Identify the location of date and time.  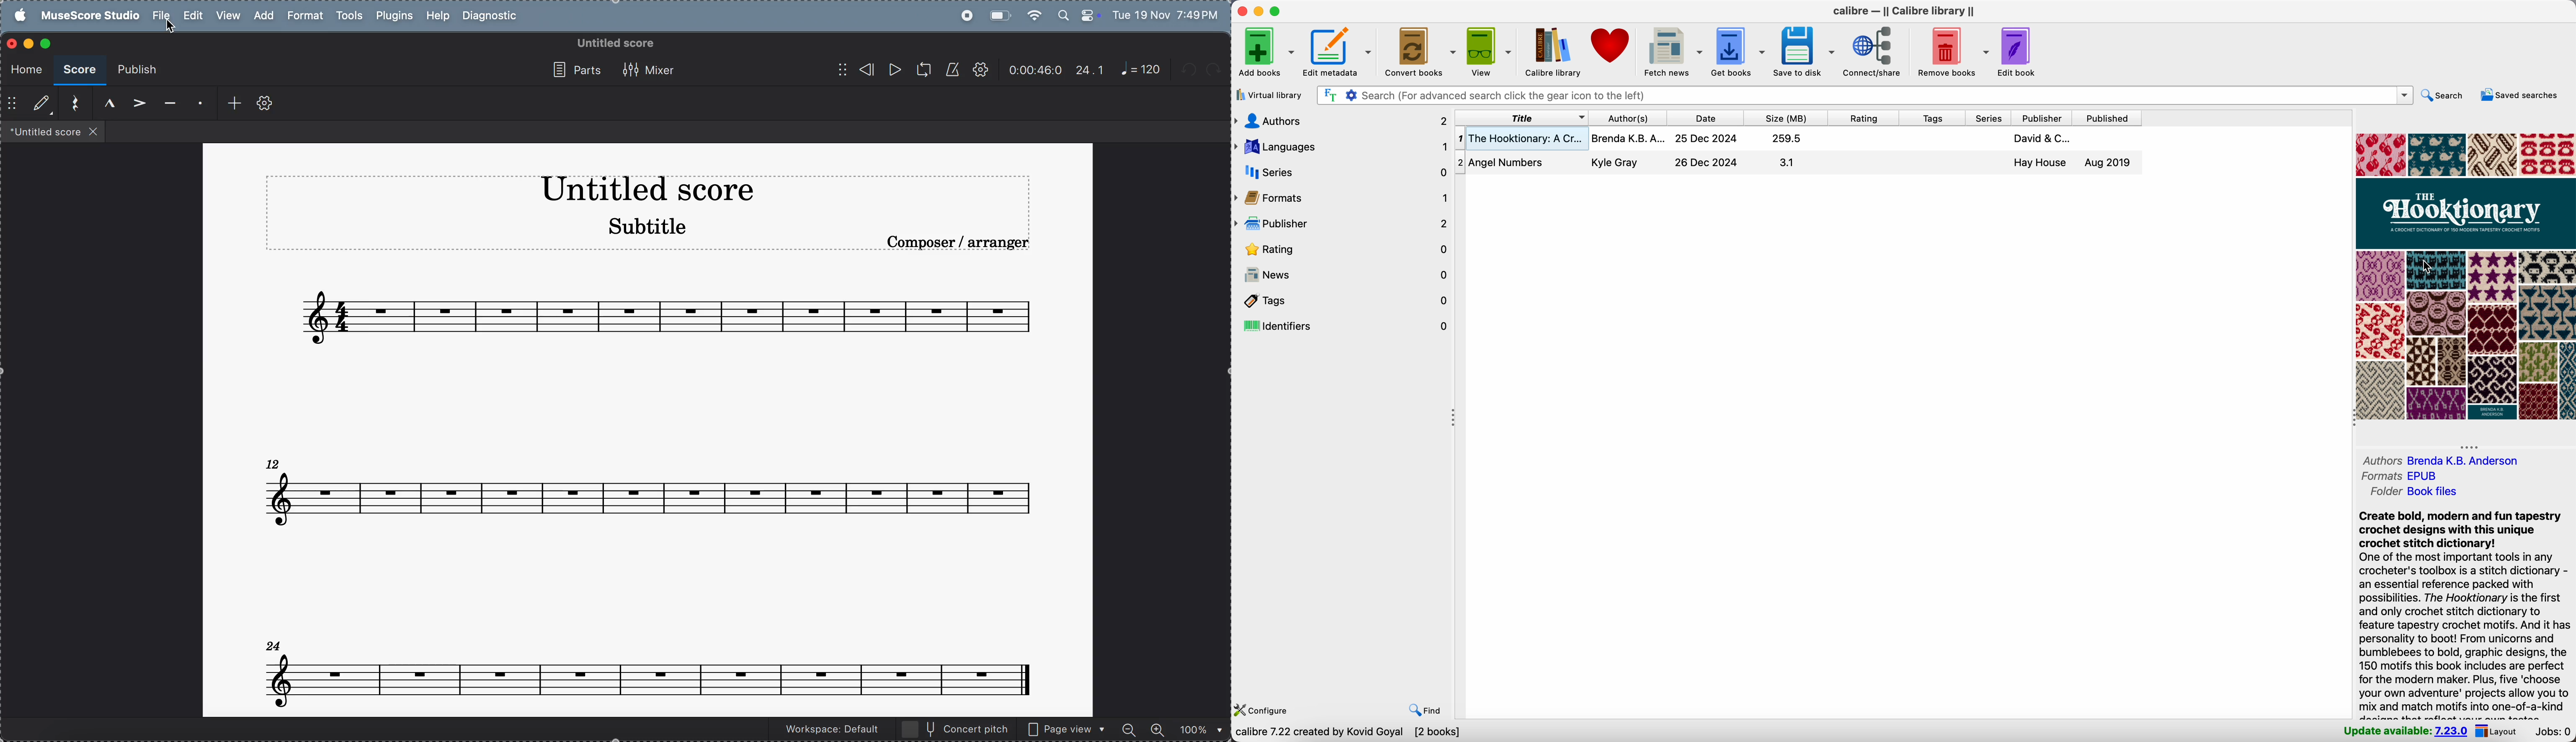
(1166, 14).